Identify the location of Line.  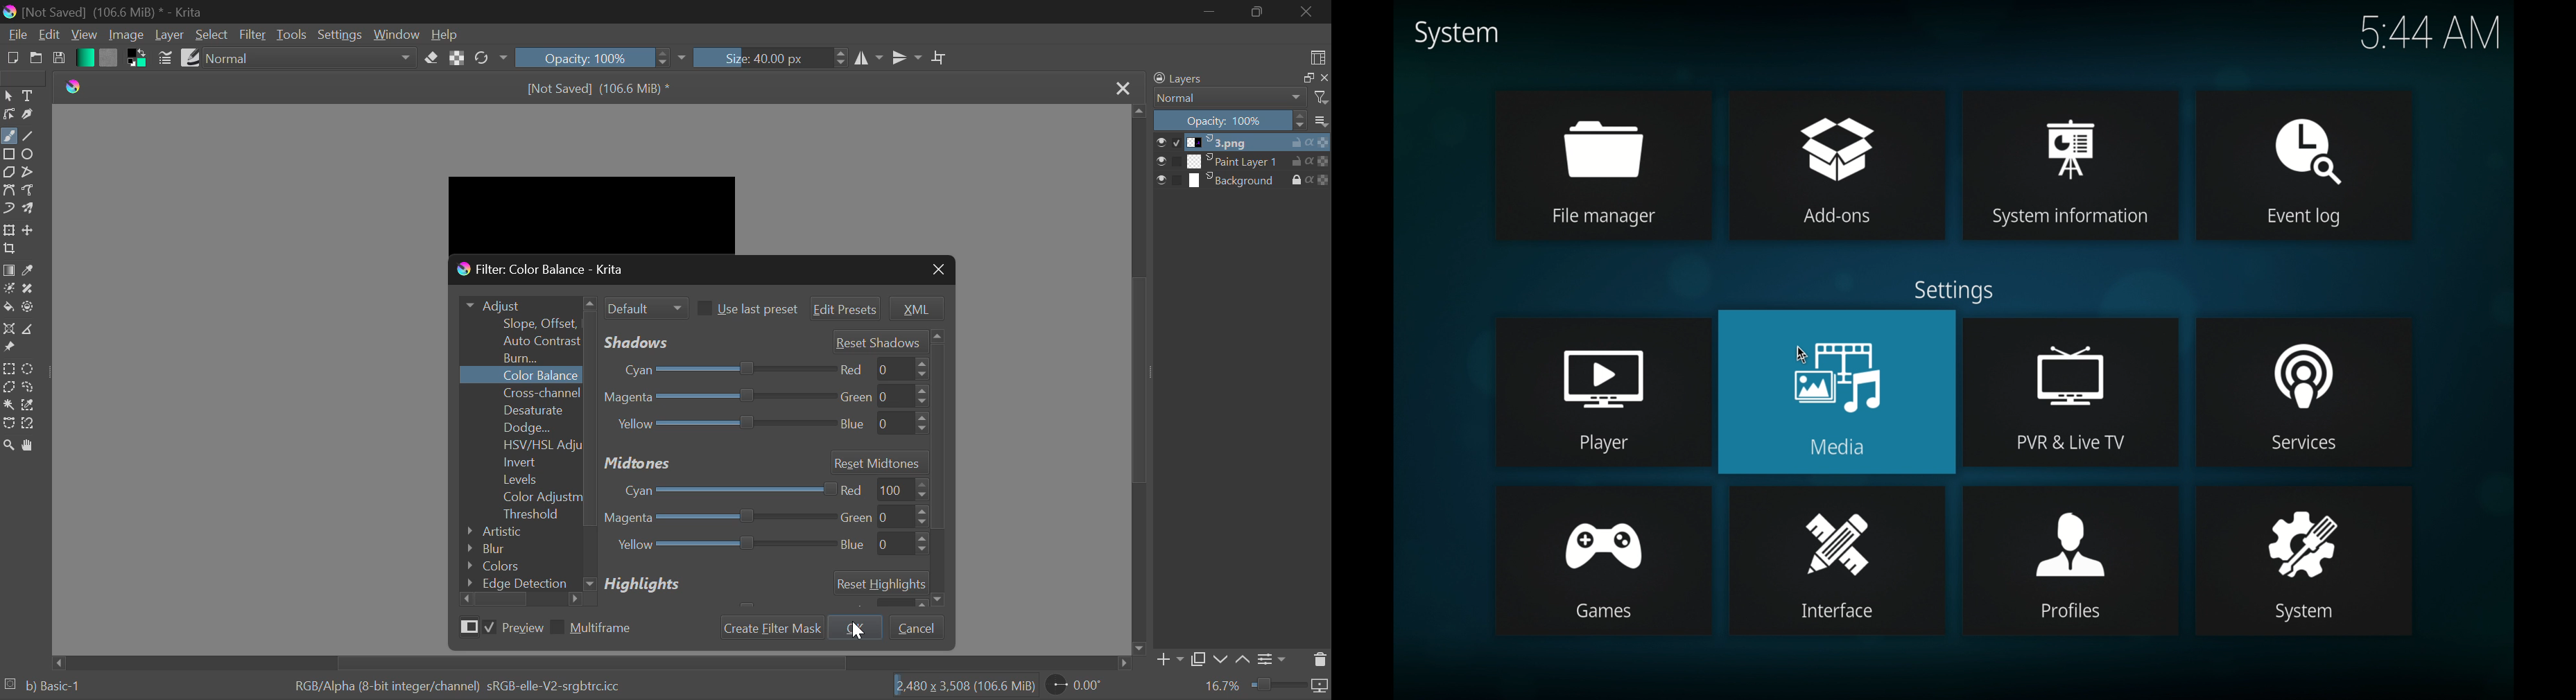
(31, 137).